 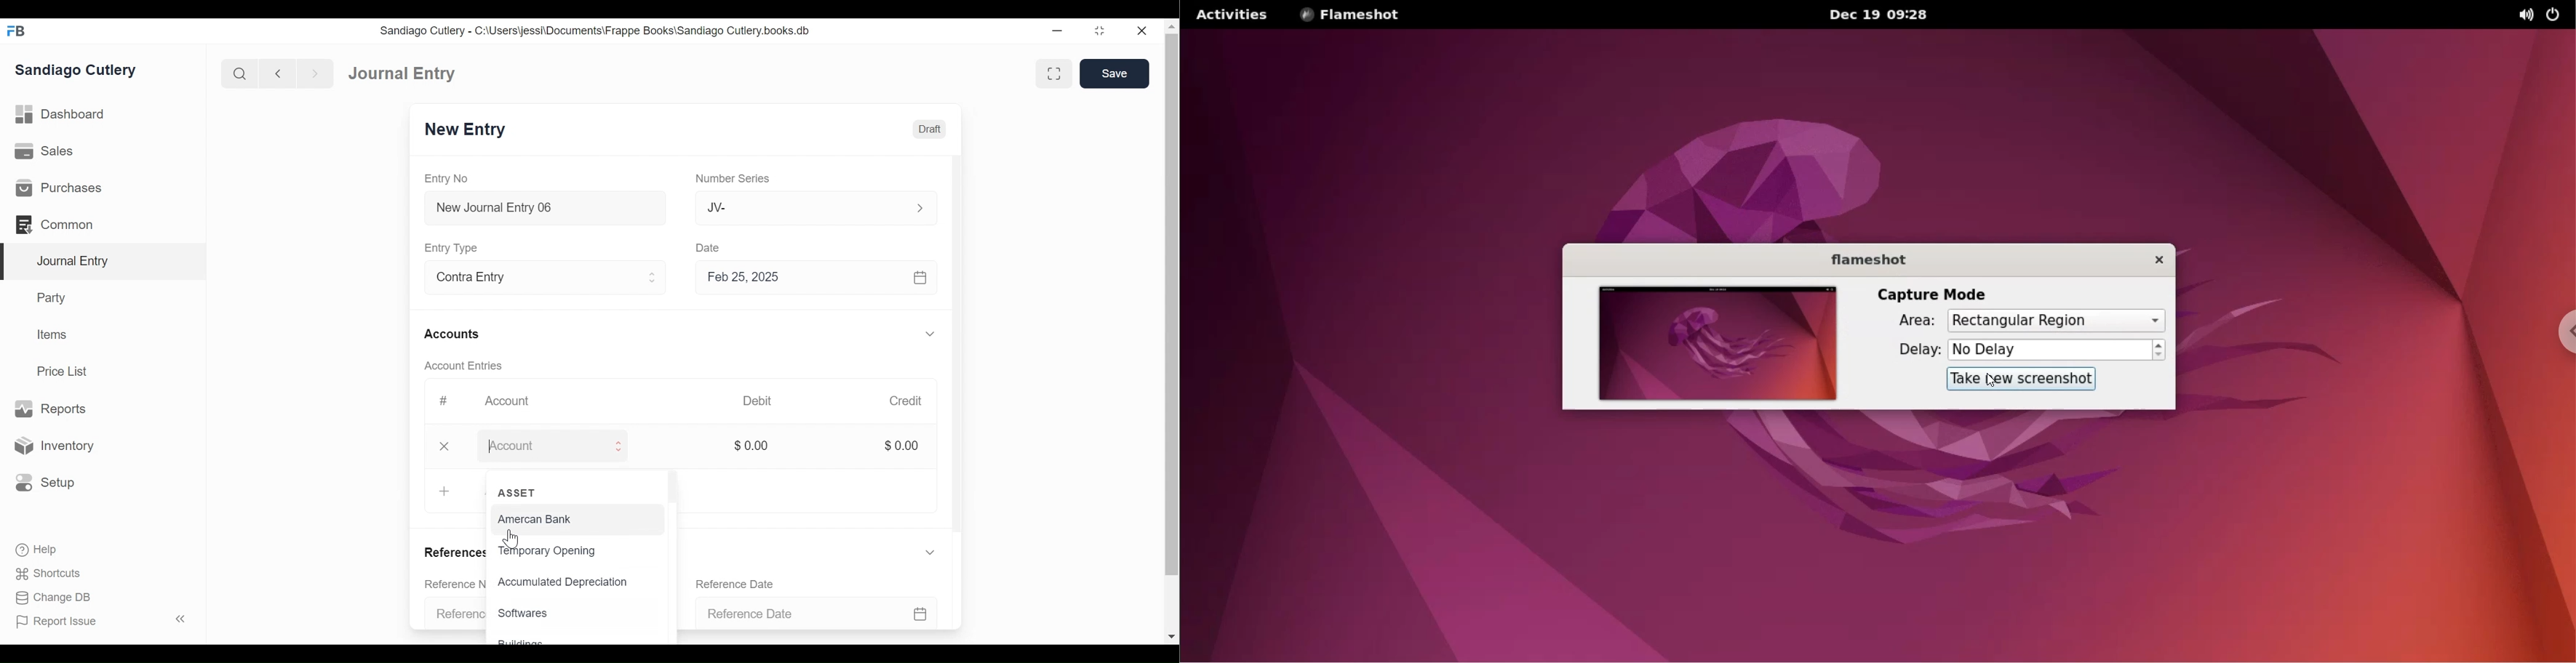 What do you see at coordinates (1171, 635) in the screenshot?
I see `Scroll down` at bounding box center [1171, 635].